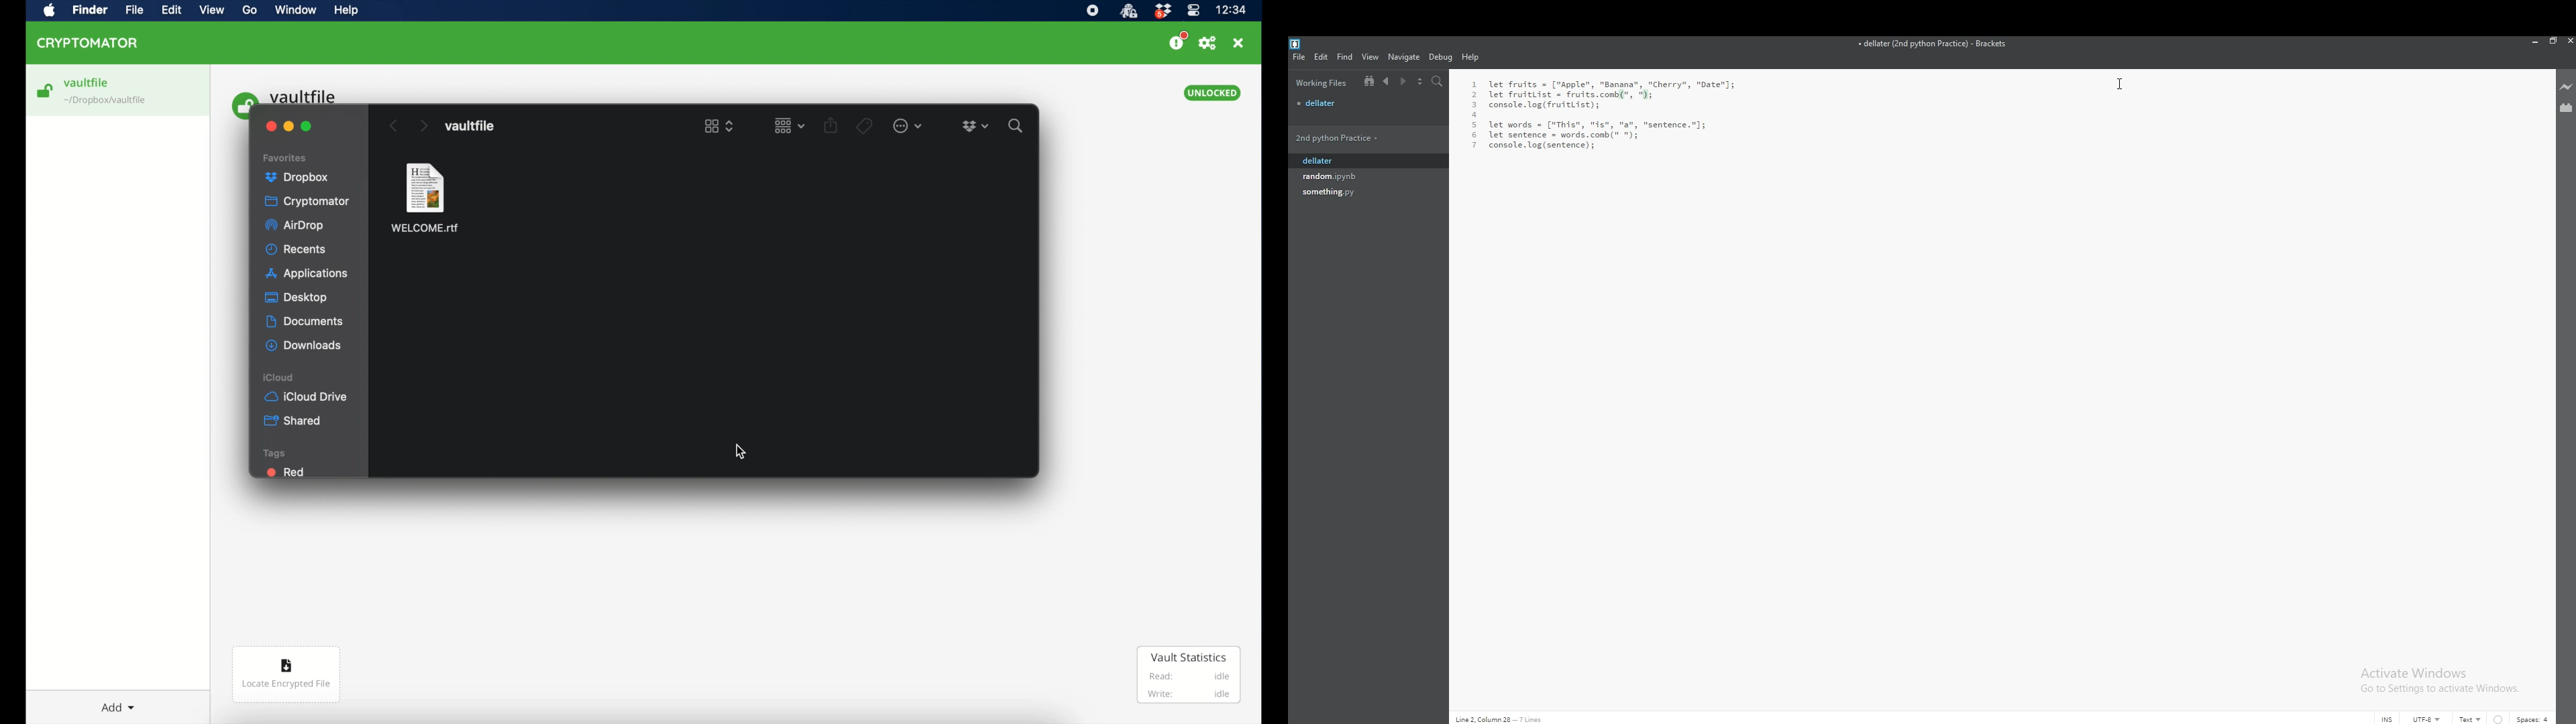  What do you see at coordinates (1371, 57) in the screenshot?
I see `view` at bounding box center [1371, 57].